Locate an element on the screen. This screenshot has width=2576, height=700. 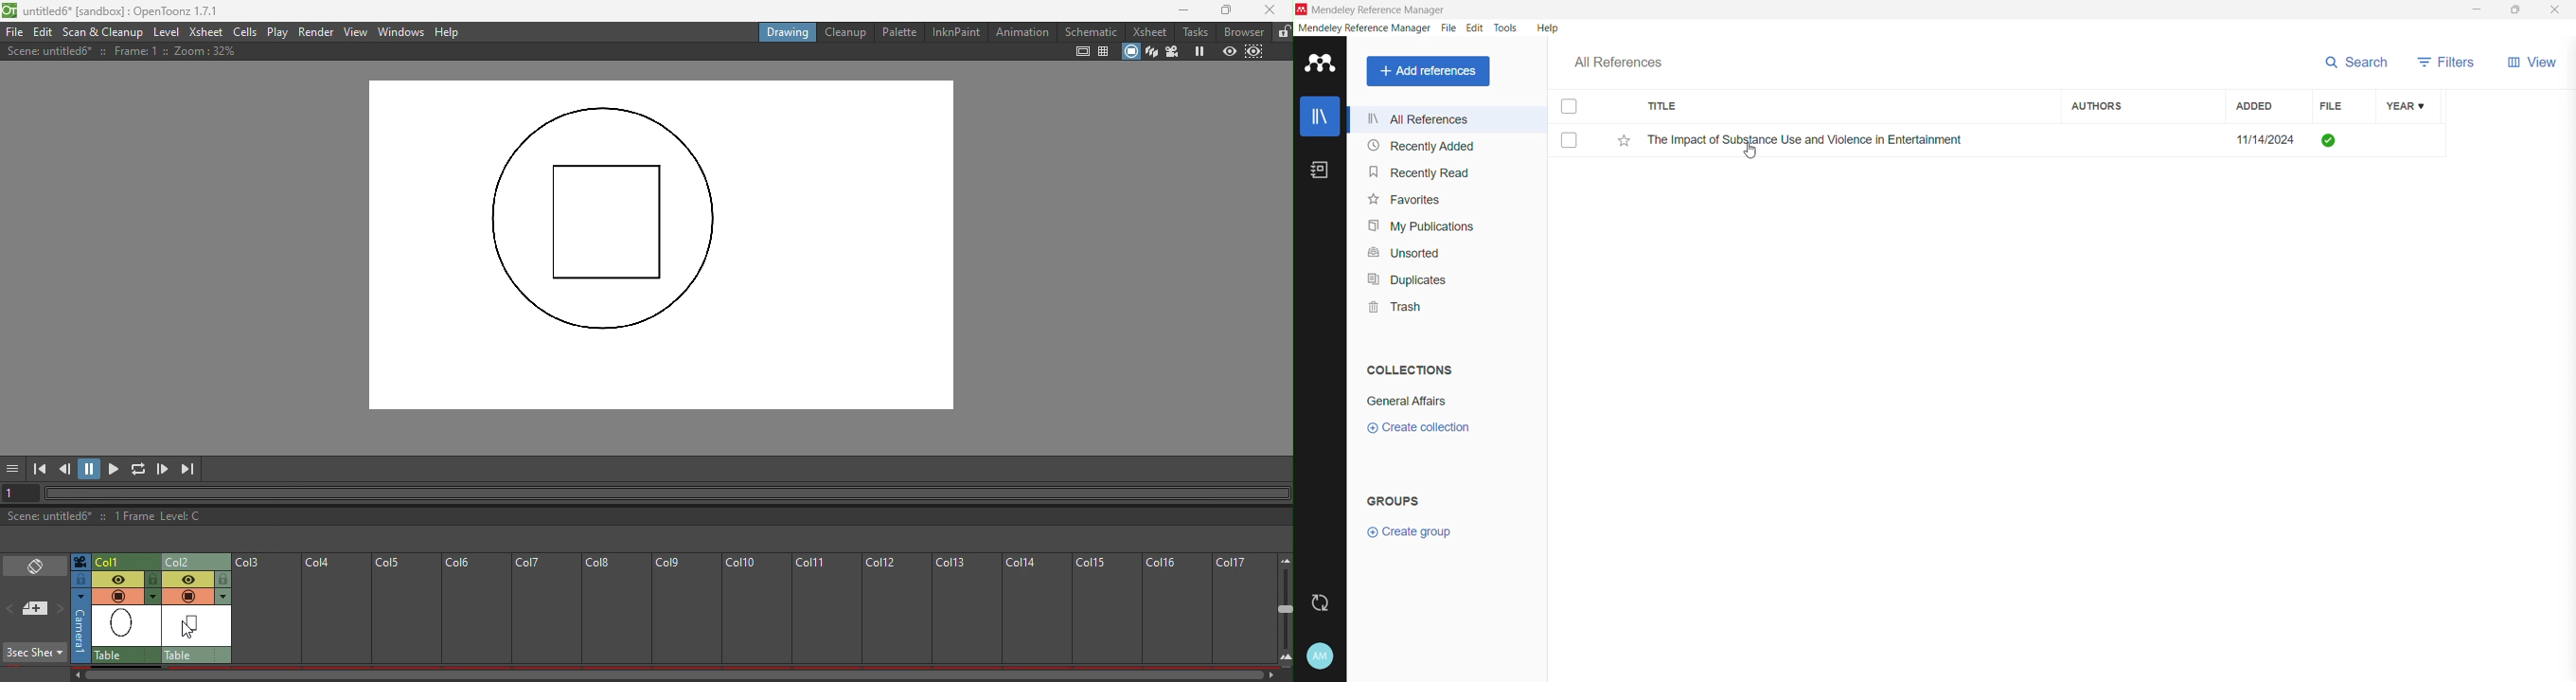
Next memo is located at coordinates (61, 609).